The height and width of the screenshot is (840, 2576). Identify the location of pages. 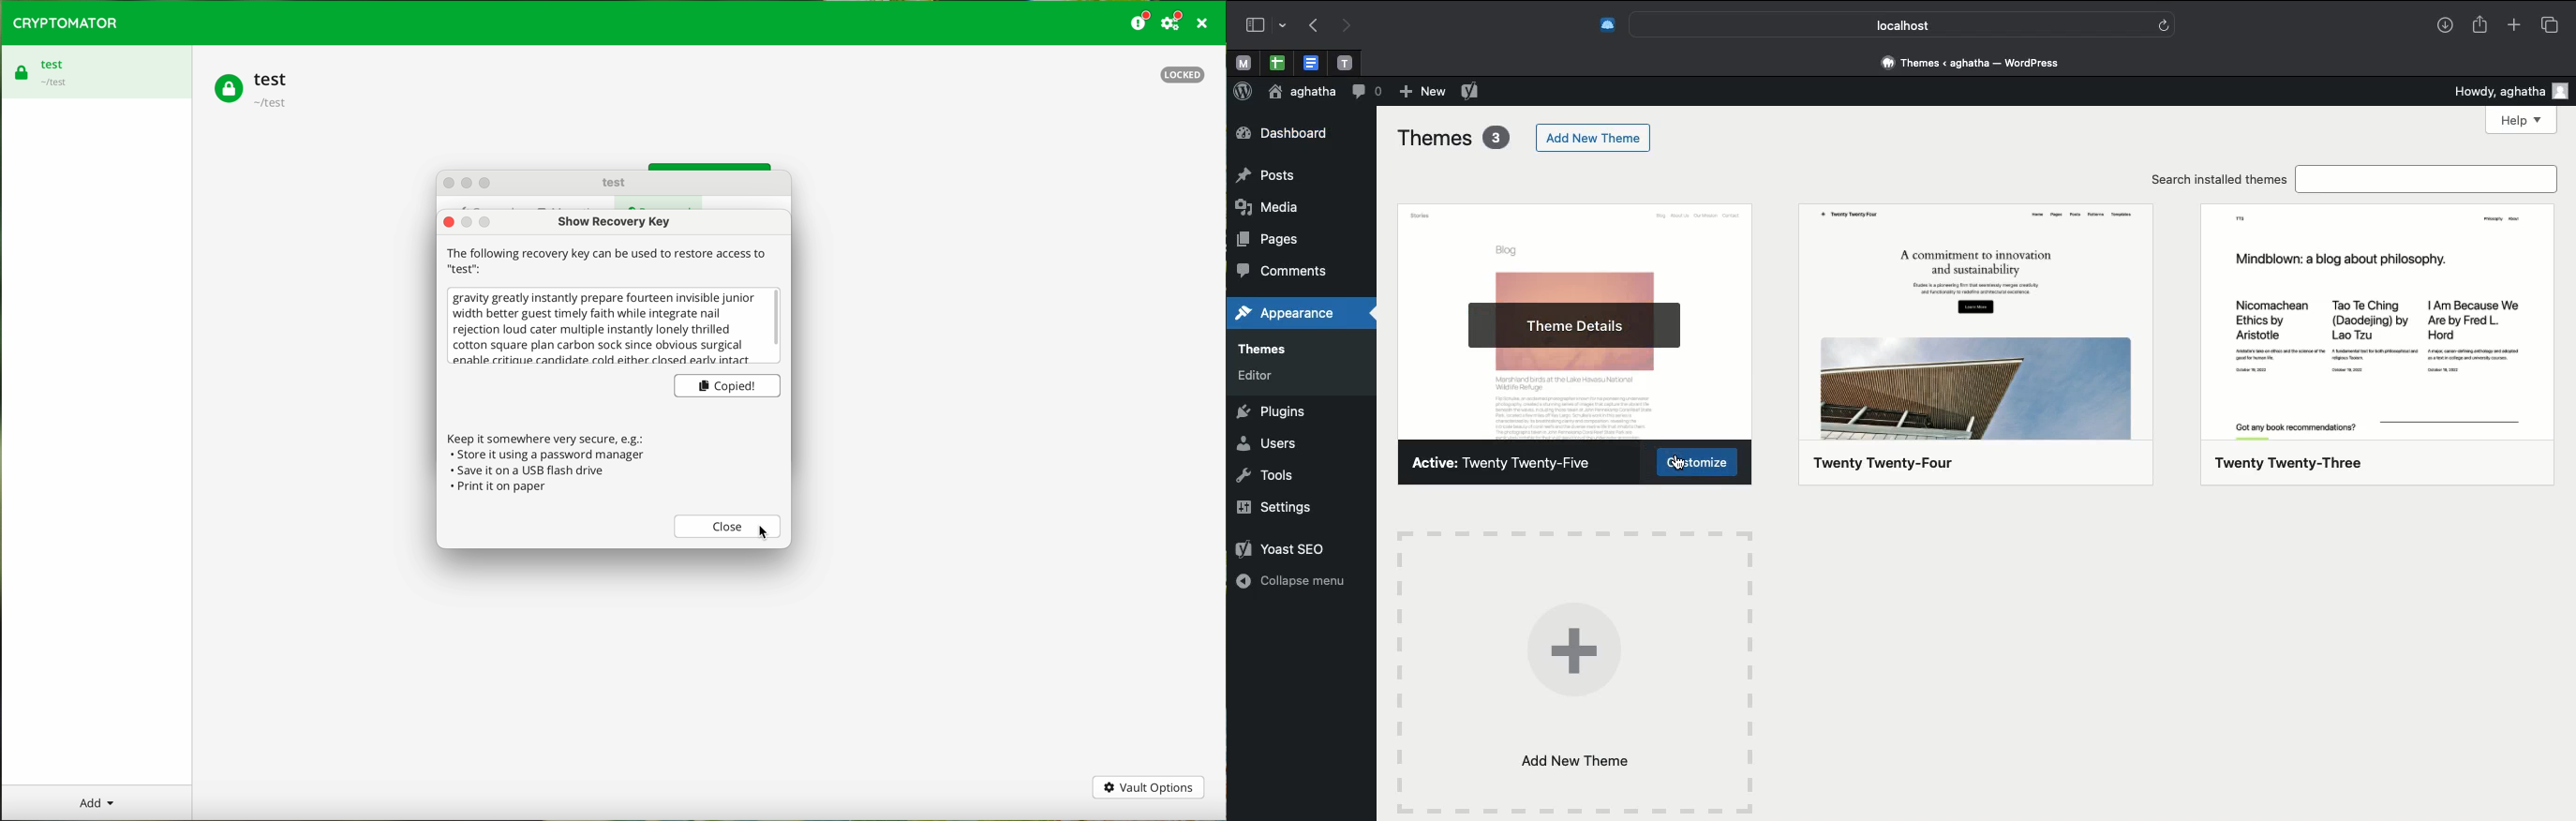
(1270, 242).